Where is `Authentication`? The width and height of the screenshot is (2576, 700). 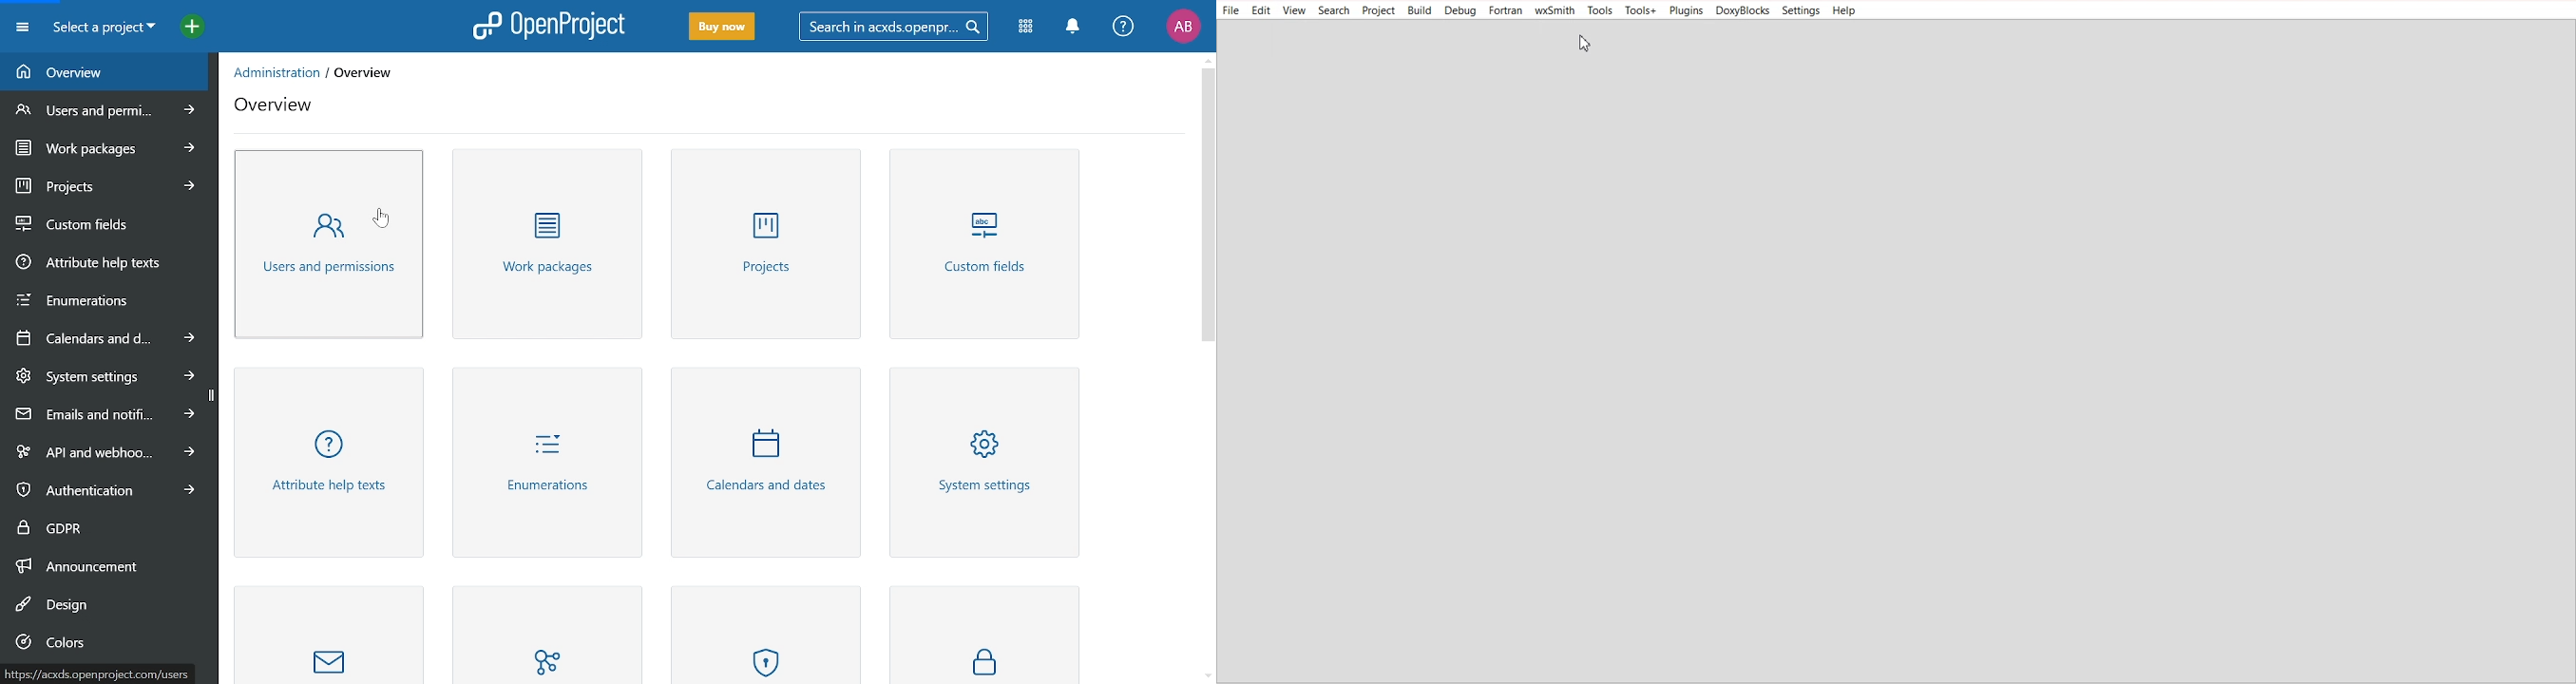 Authentication is located at coordinates (764, 632).